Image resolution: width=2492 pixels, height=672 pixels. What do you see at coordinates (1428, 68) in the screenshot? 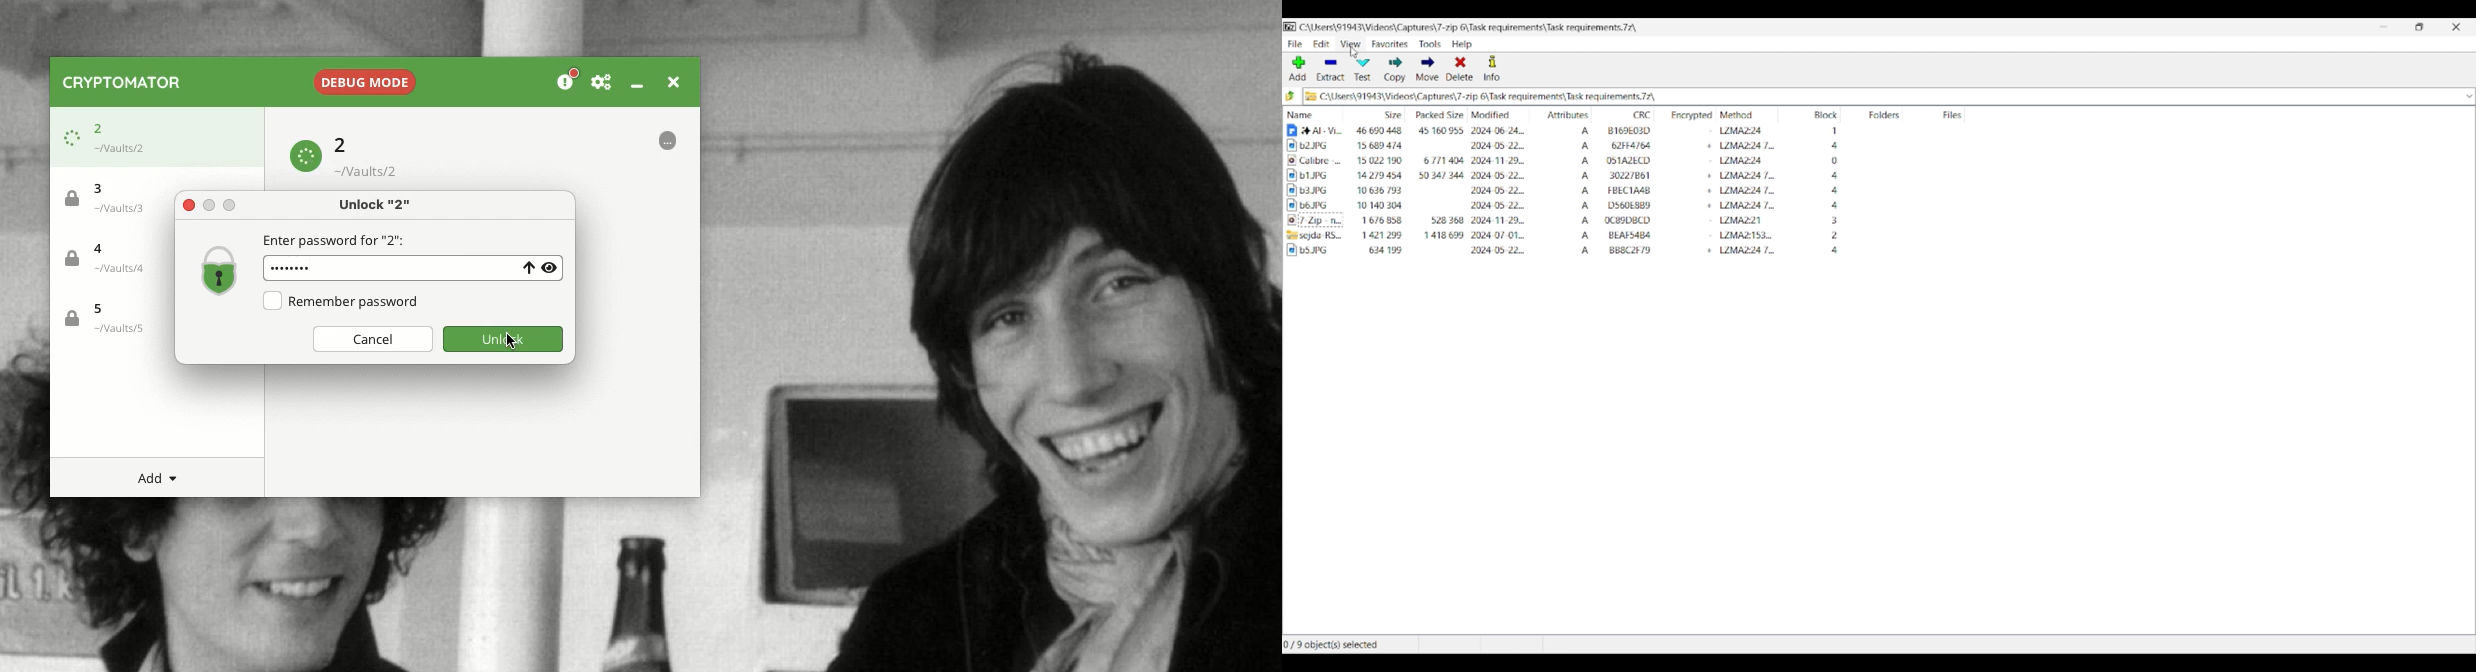
I see `Move` at bounding box center [1428, 68].